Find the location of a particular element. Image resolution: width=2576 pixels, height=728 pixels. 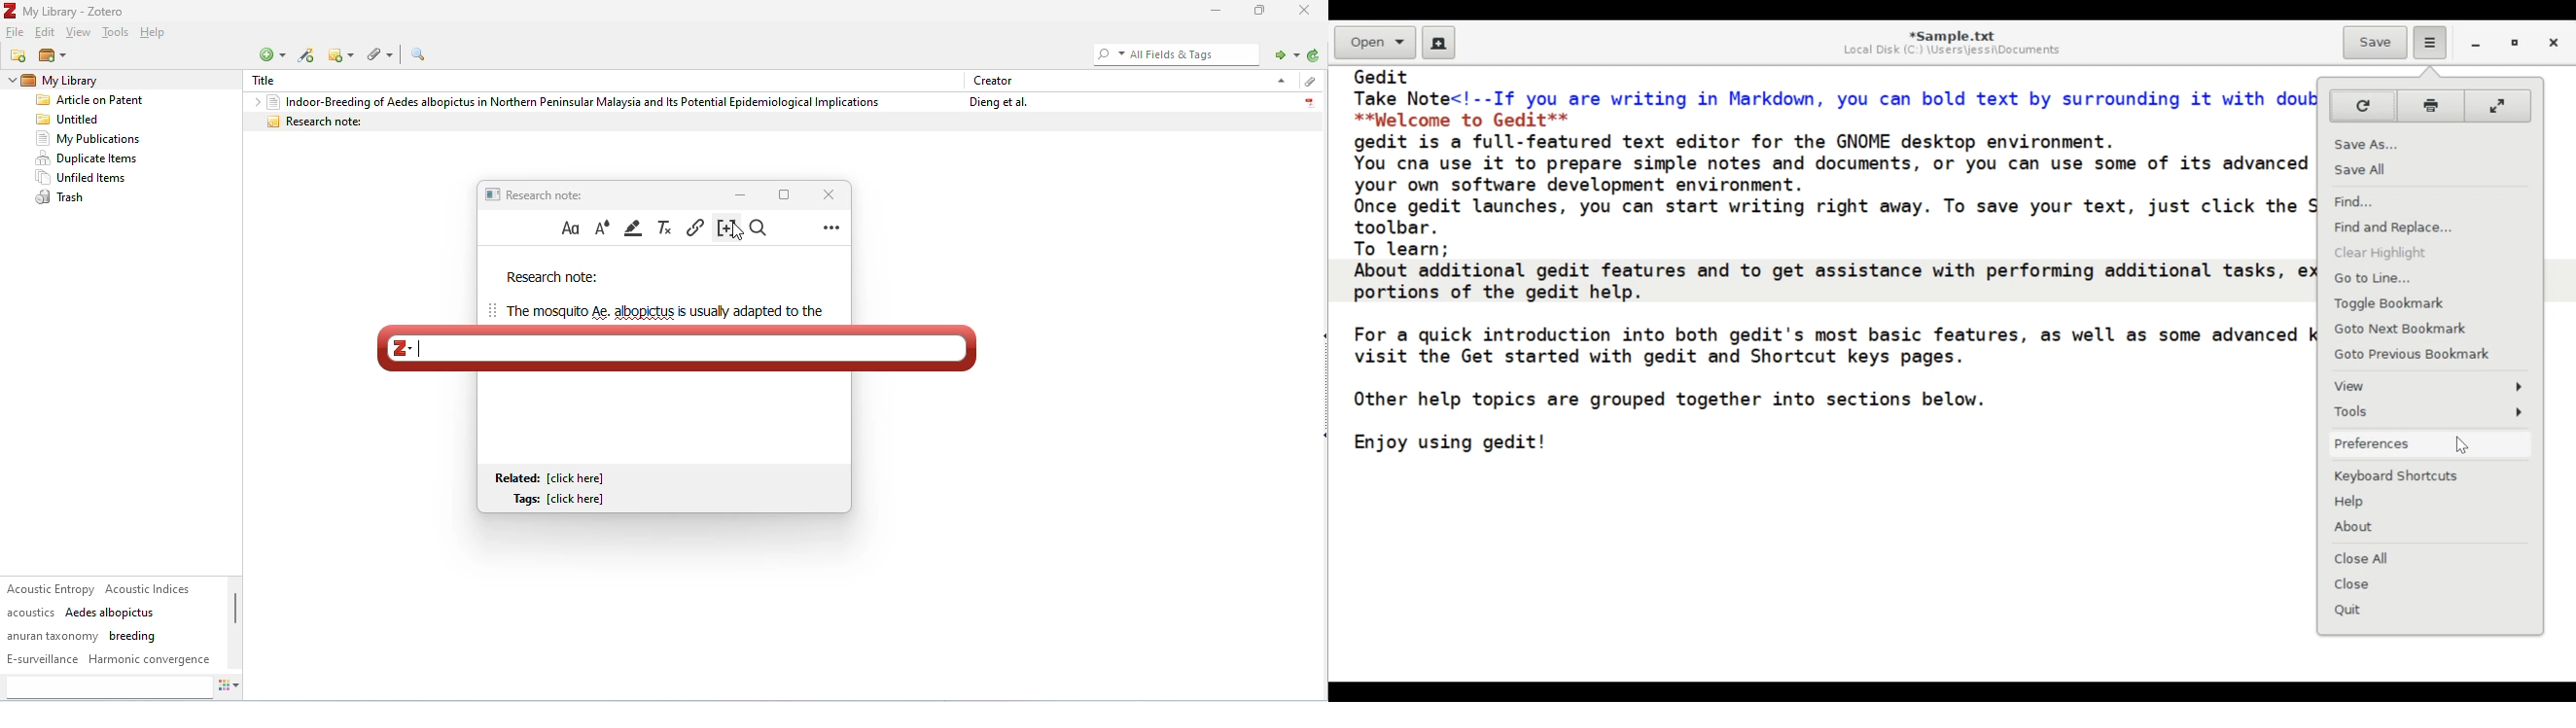

locate is located at coordinates (1284, 53).